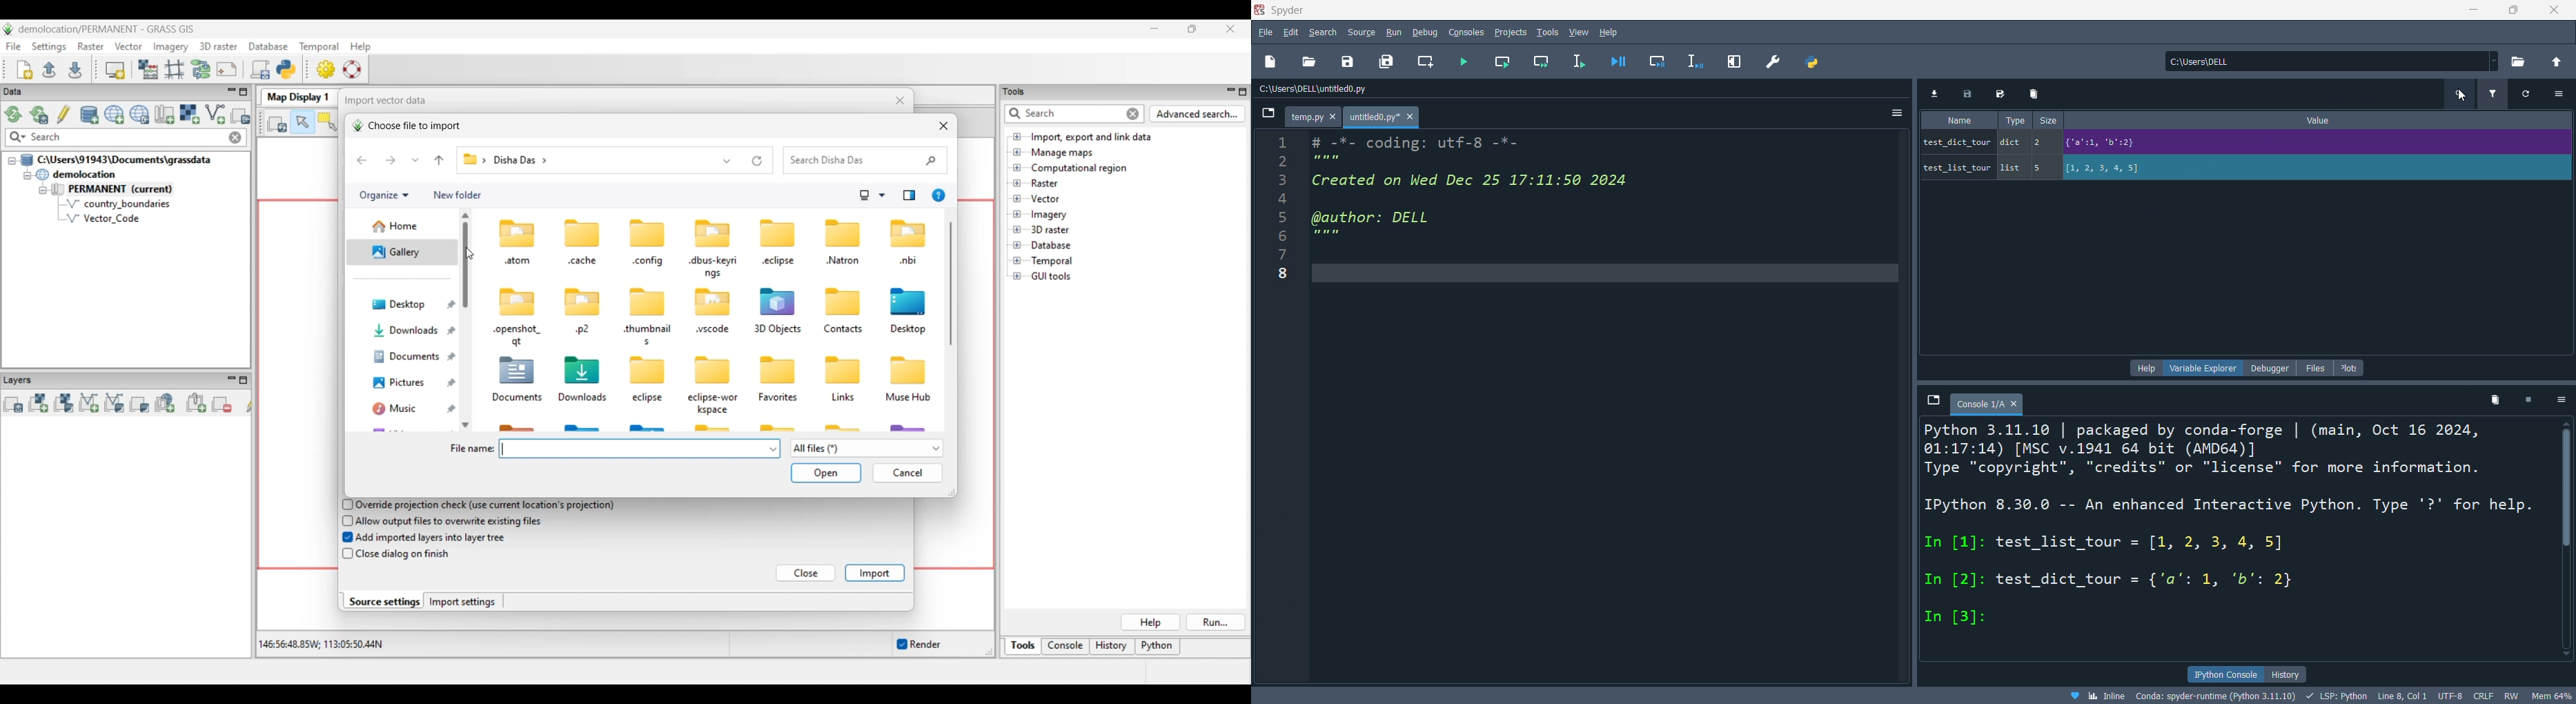  What do you see at coordinates (1849, 9) in the screenshot?
I see `title bar` at bounding box center [1849, 9].